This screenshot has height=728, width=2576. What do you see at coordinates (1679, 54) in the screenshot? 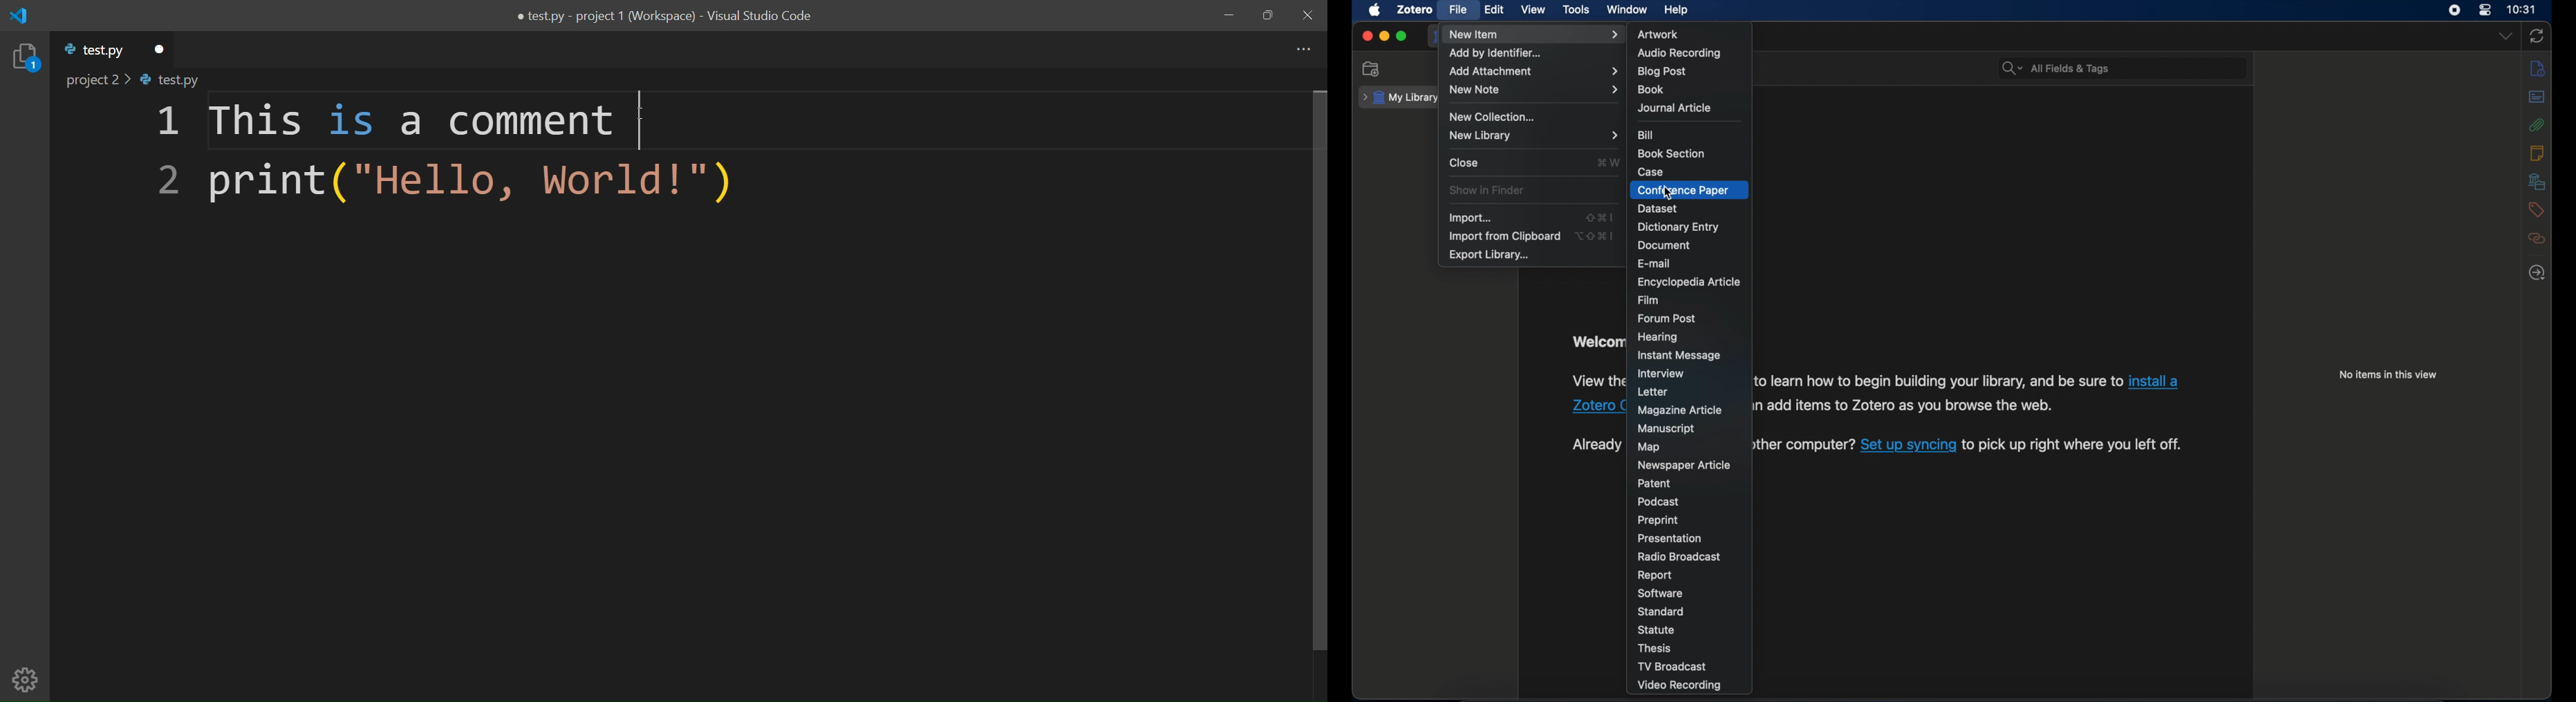
I see `audio recording` at bounding box center [1679, 54].